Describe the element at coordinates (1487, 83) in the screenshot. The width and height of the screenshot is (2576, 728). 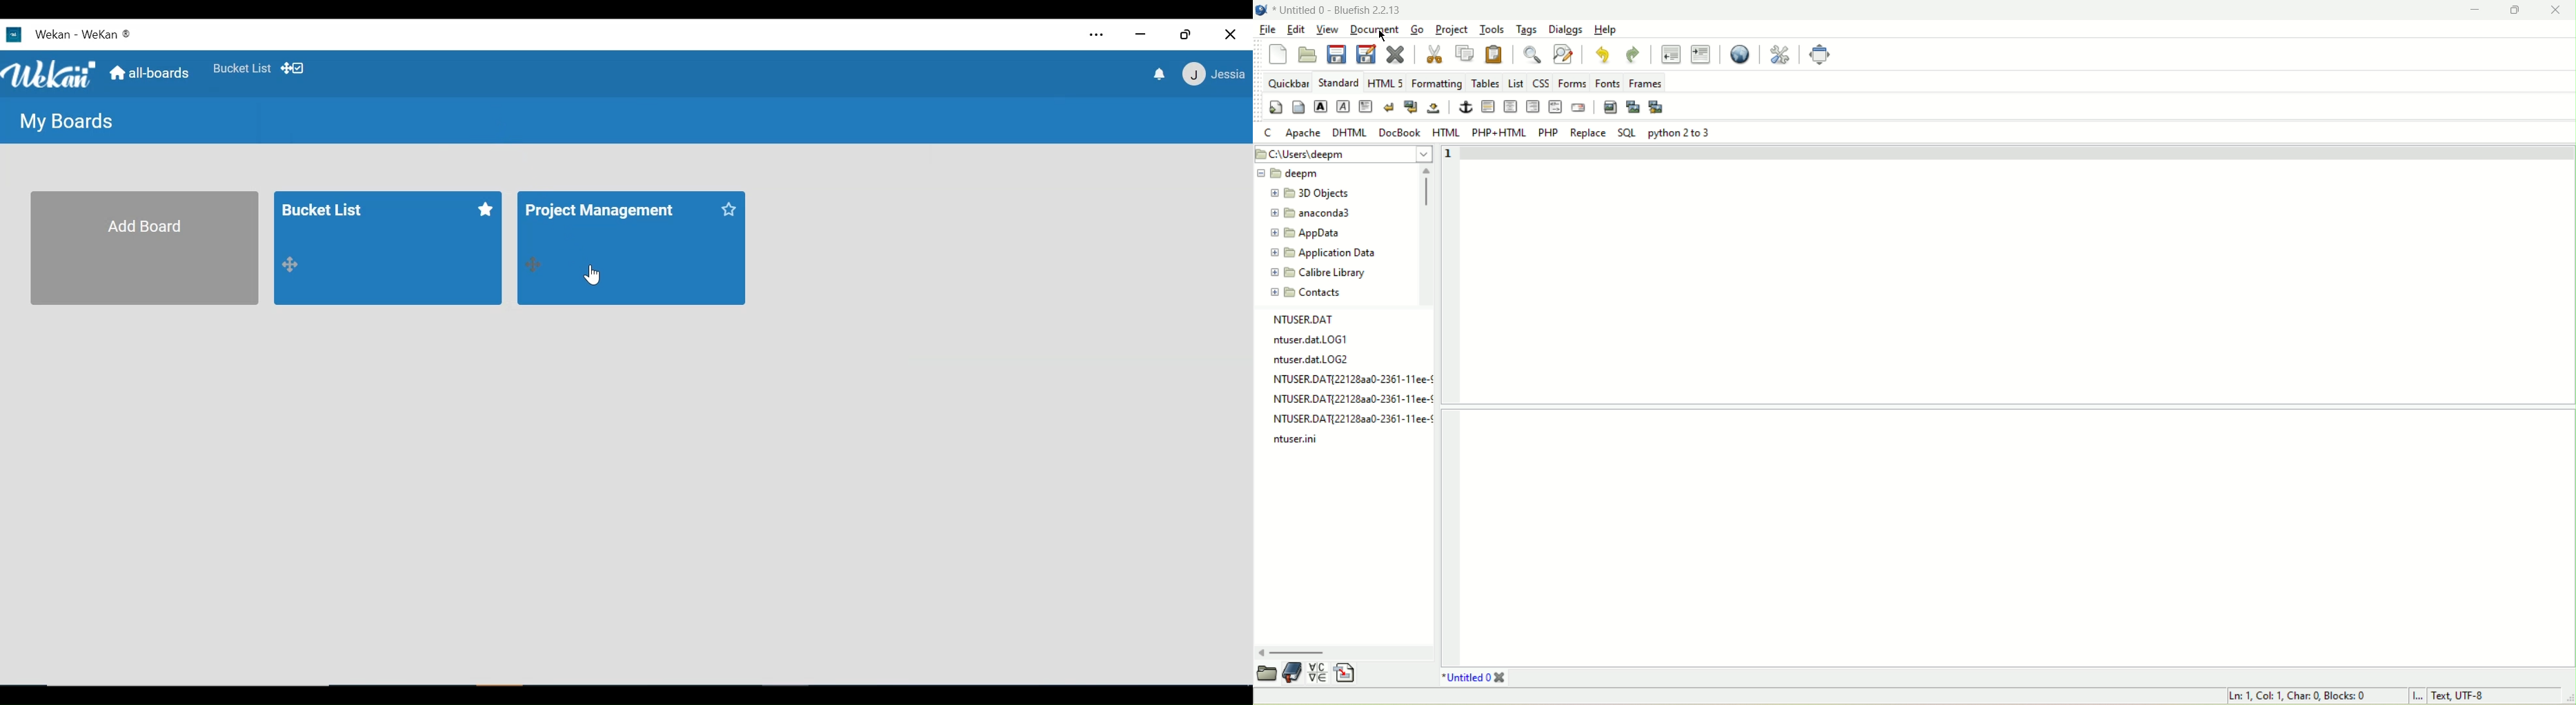
I see `tables` at that location.